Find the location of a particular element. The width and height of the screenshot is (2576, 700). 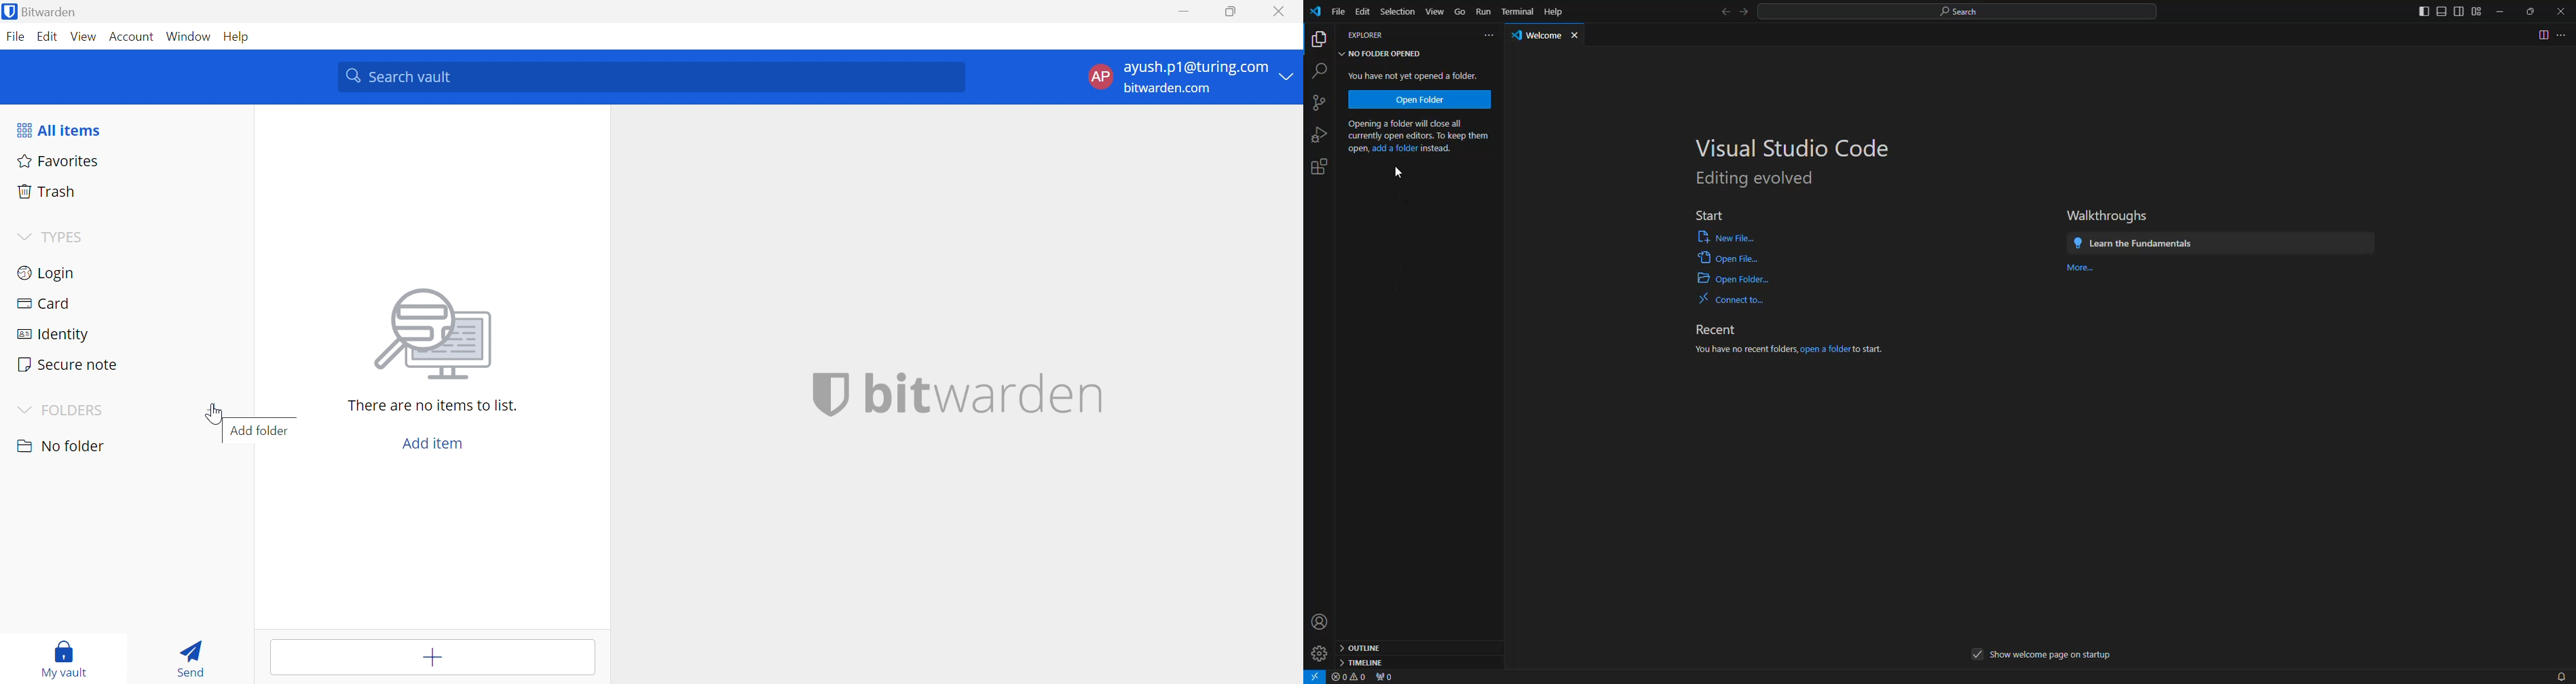

you have not opened a folder is located at coordinates (1417, 76).